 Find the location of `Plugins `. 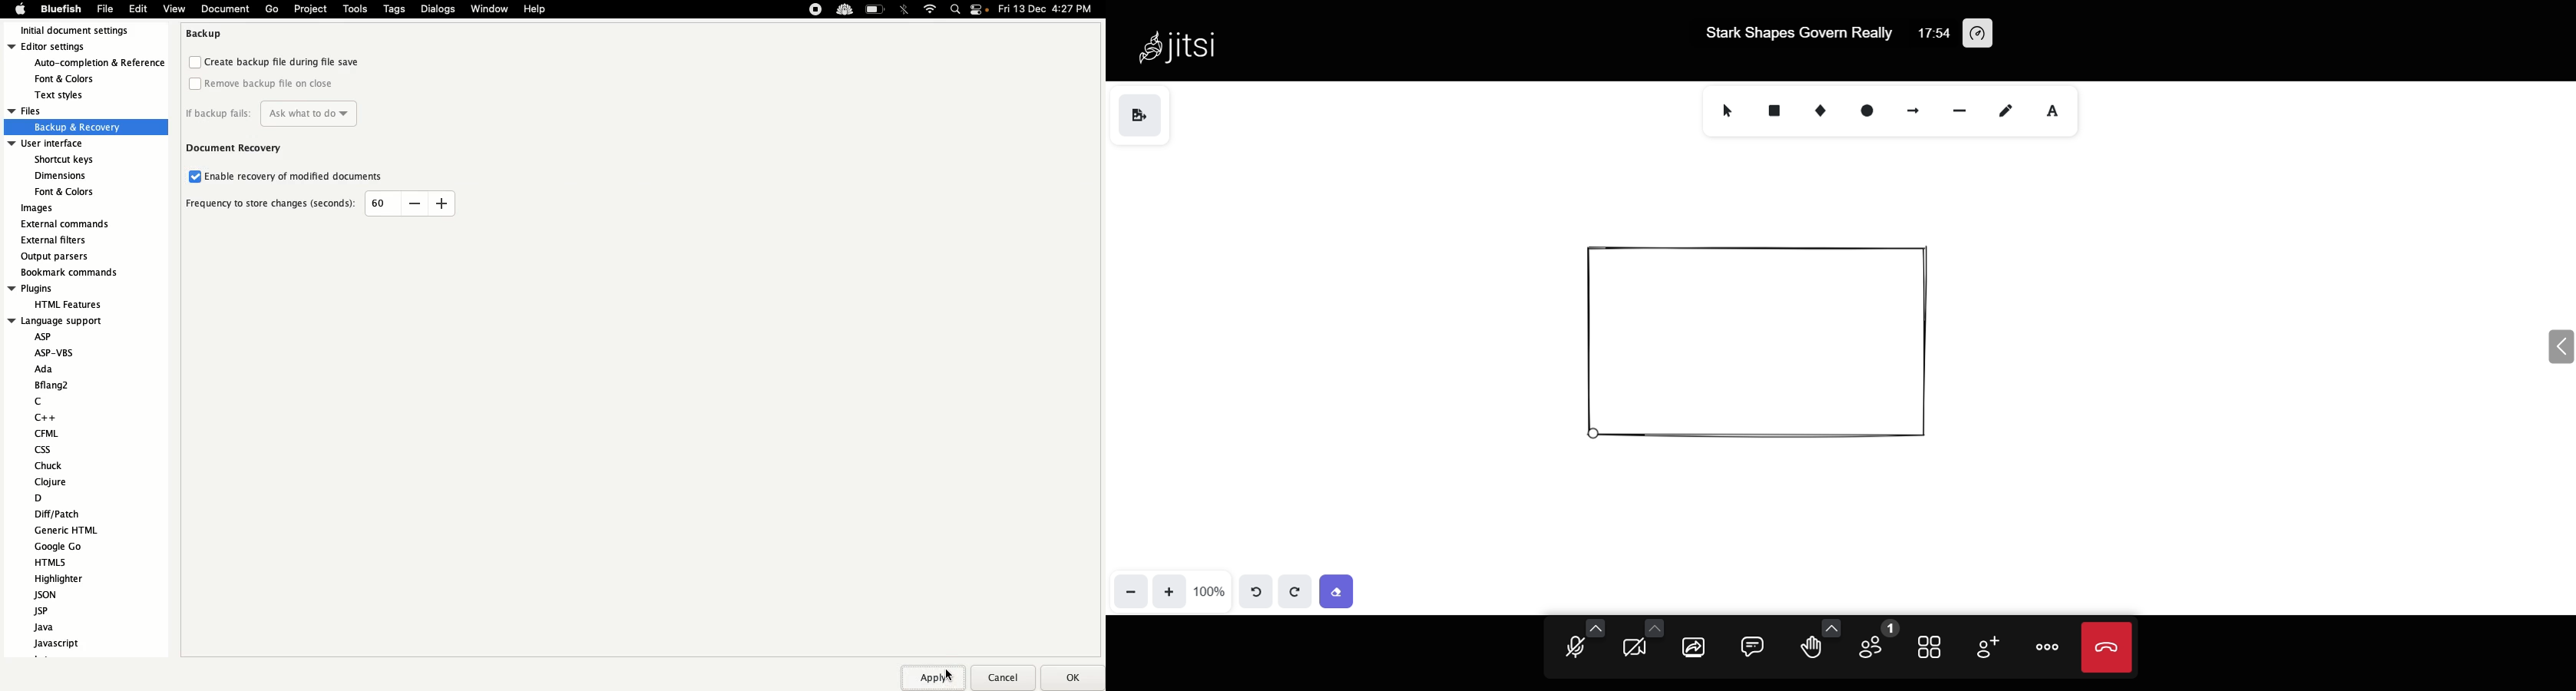

Plugins  is located at coordinates (61, 298).